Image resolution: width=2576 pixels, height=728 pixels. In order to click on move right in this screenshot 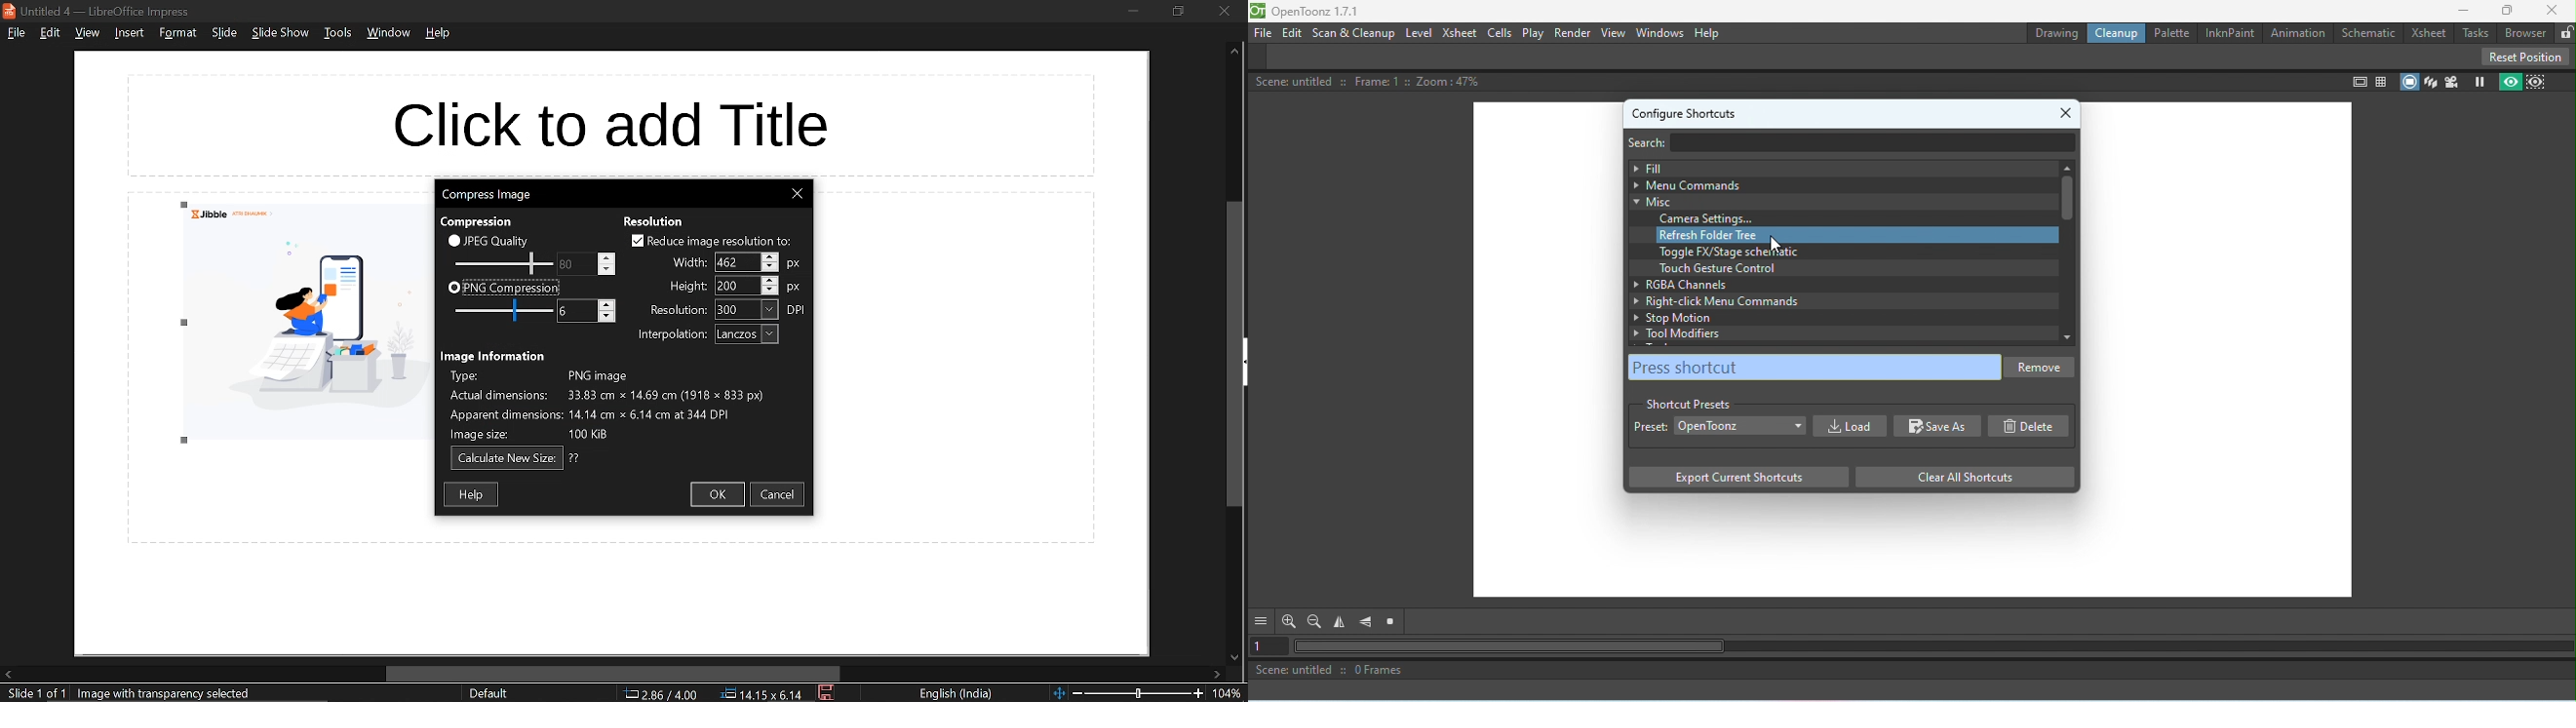, I will do `click(1217, 676)`.